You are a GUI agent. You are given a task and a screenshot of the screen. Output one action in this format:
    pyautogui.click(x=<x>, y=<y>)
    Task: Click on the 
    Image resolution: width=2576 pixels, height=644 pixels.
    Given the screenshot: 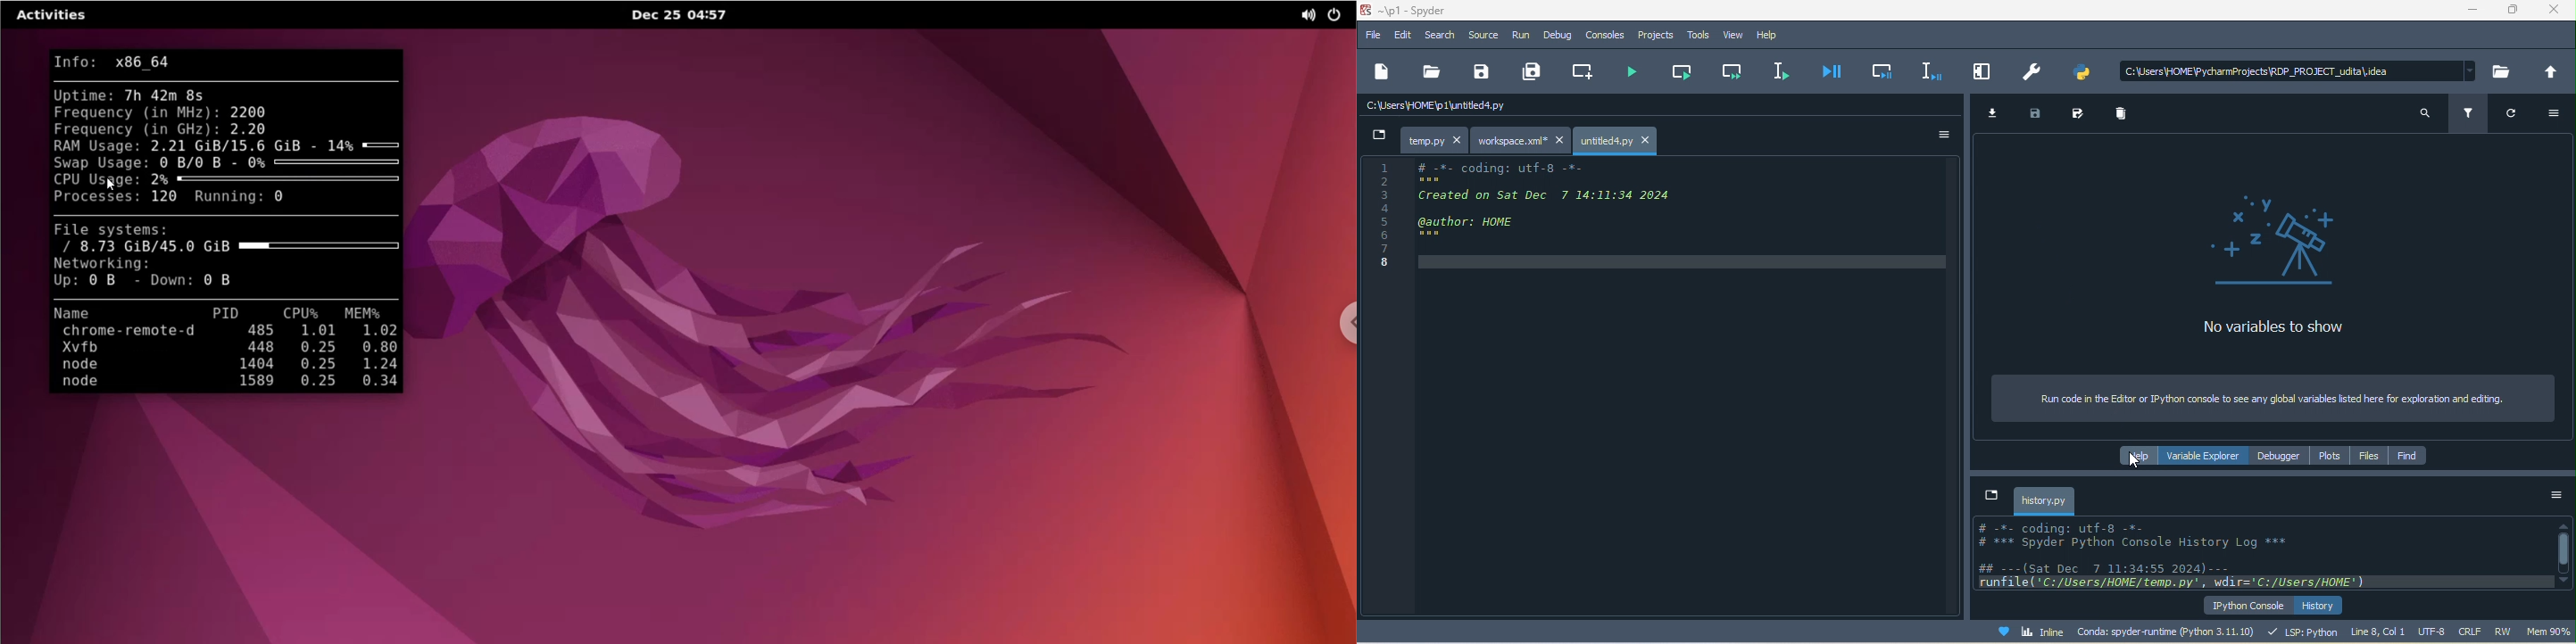 What is the action you would take?
    pyautogui.click(x=1998, y=116)
    